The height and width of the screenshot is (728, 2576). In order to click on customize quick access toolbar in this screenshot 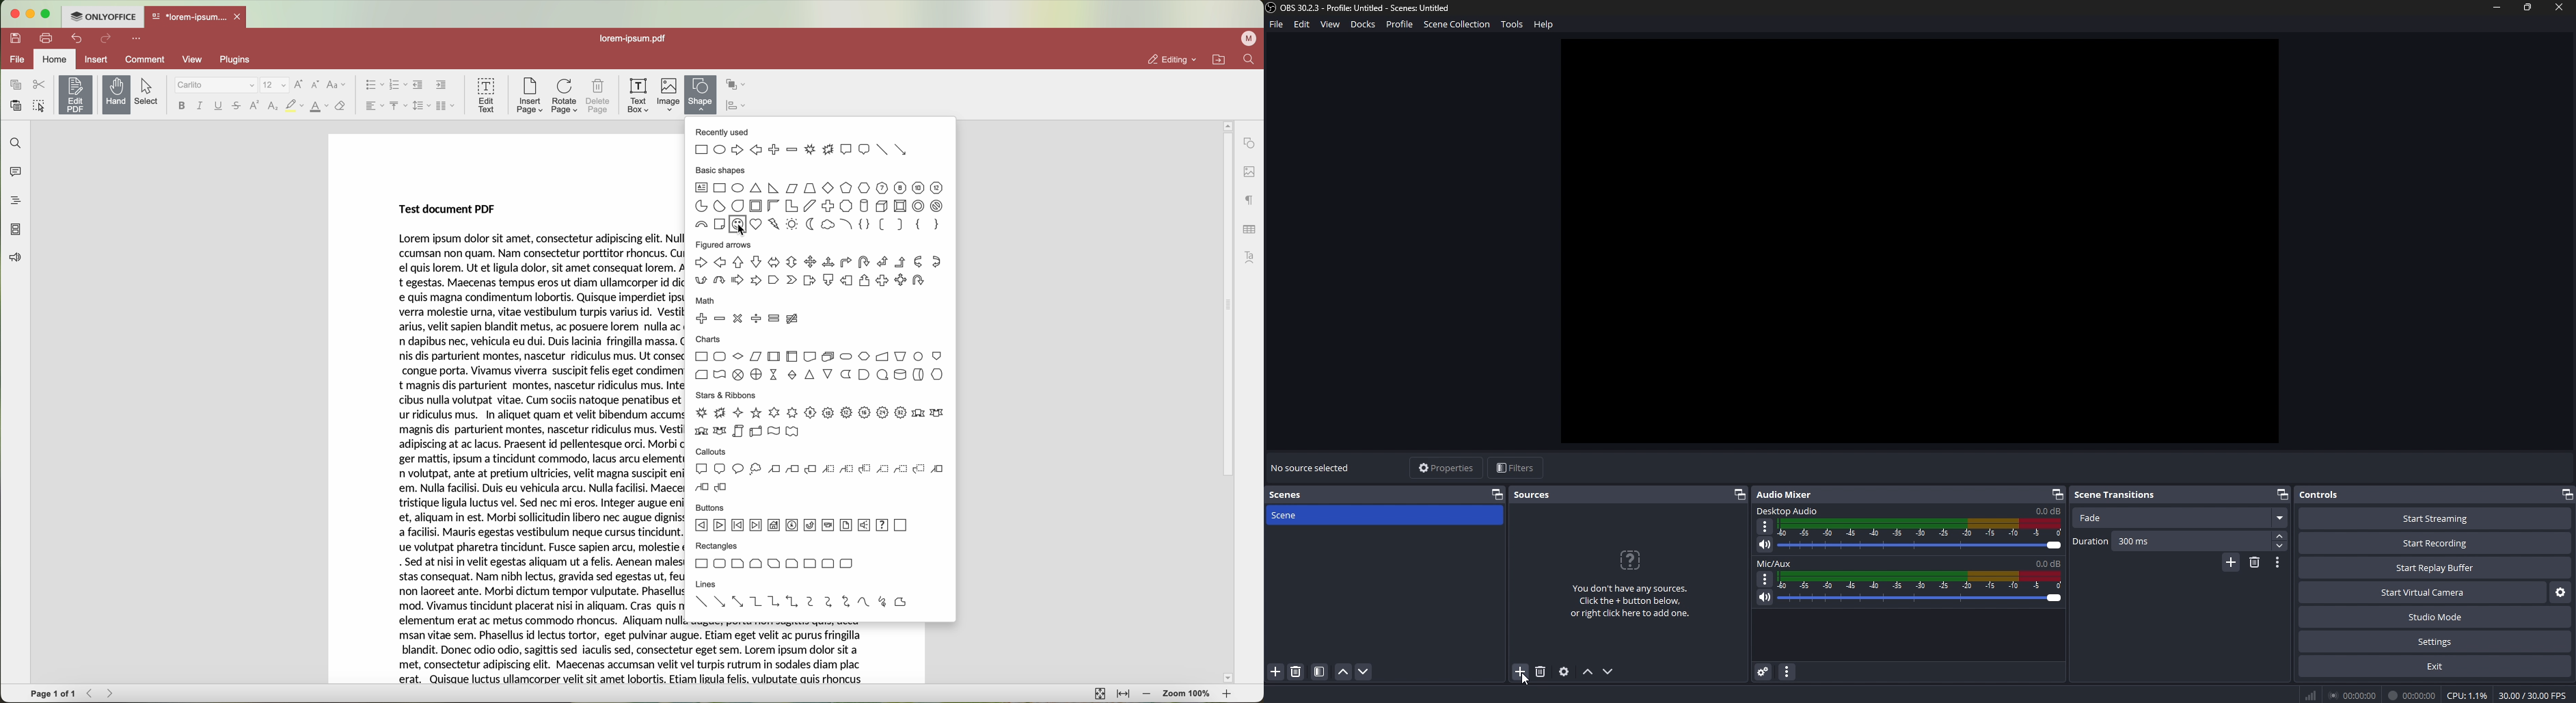, I will do `click(138, 39)`.